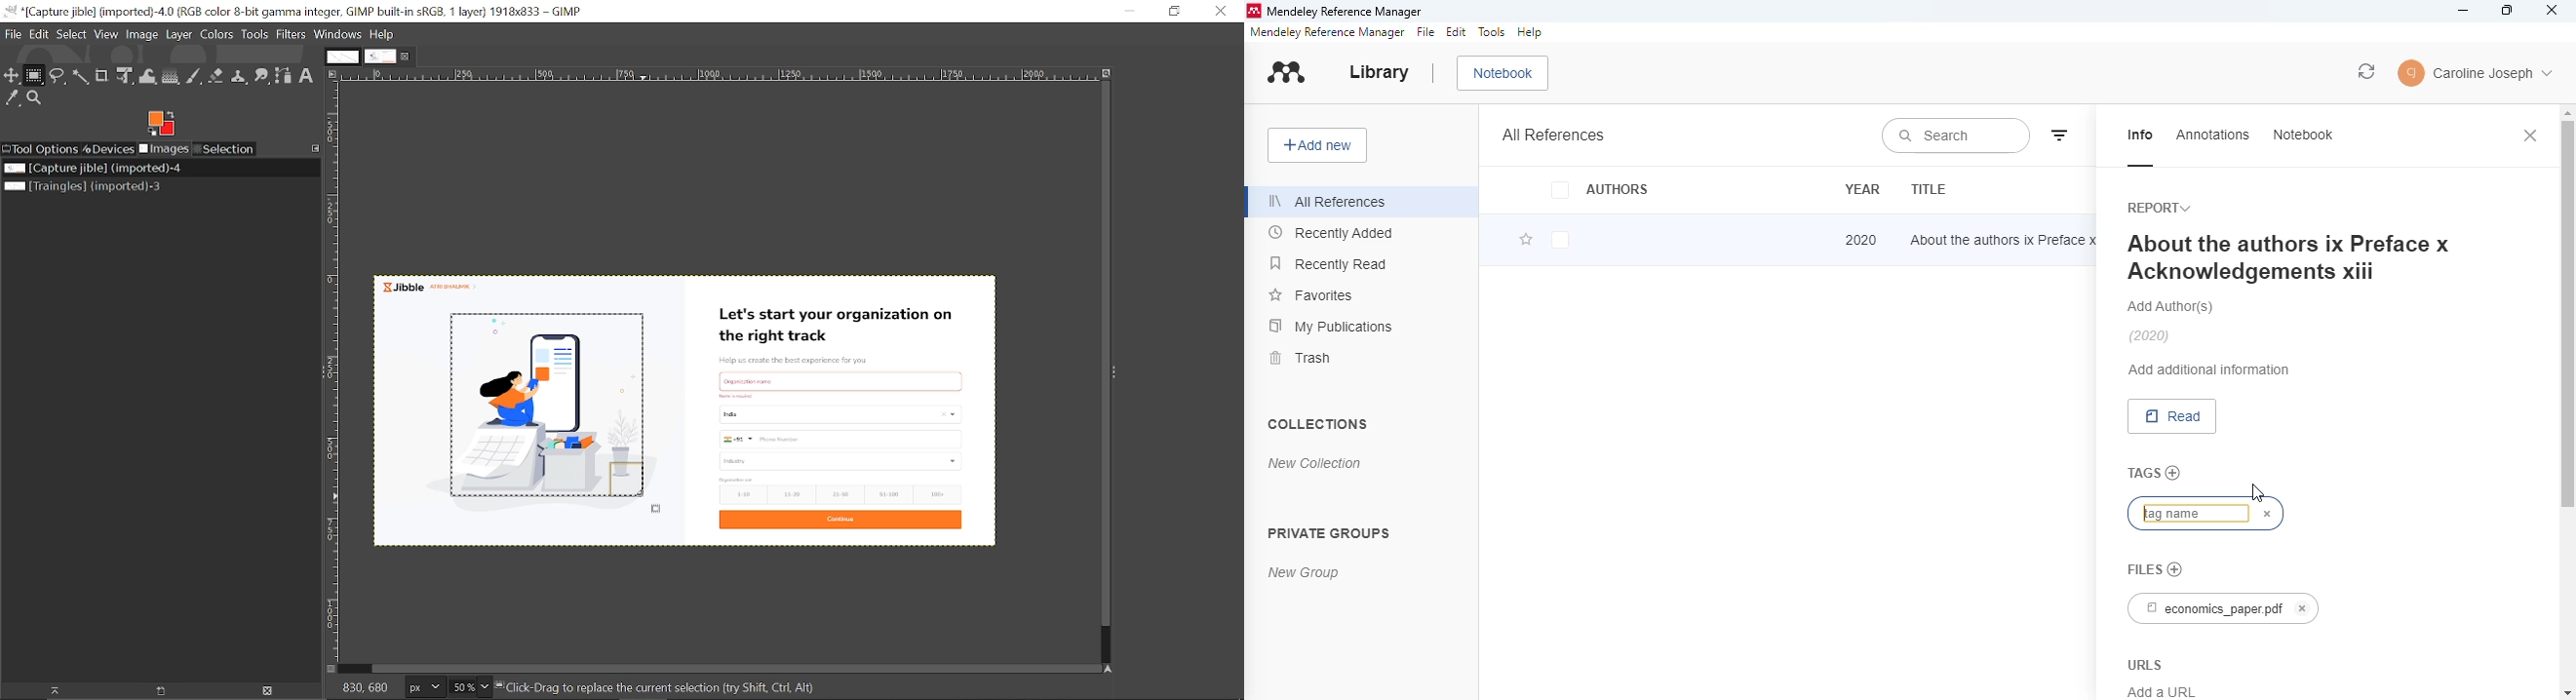  Describe the element at coordinates (1303, 358) in the screenshot. I see `trash` at that location.